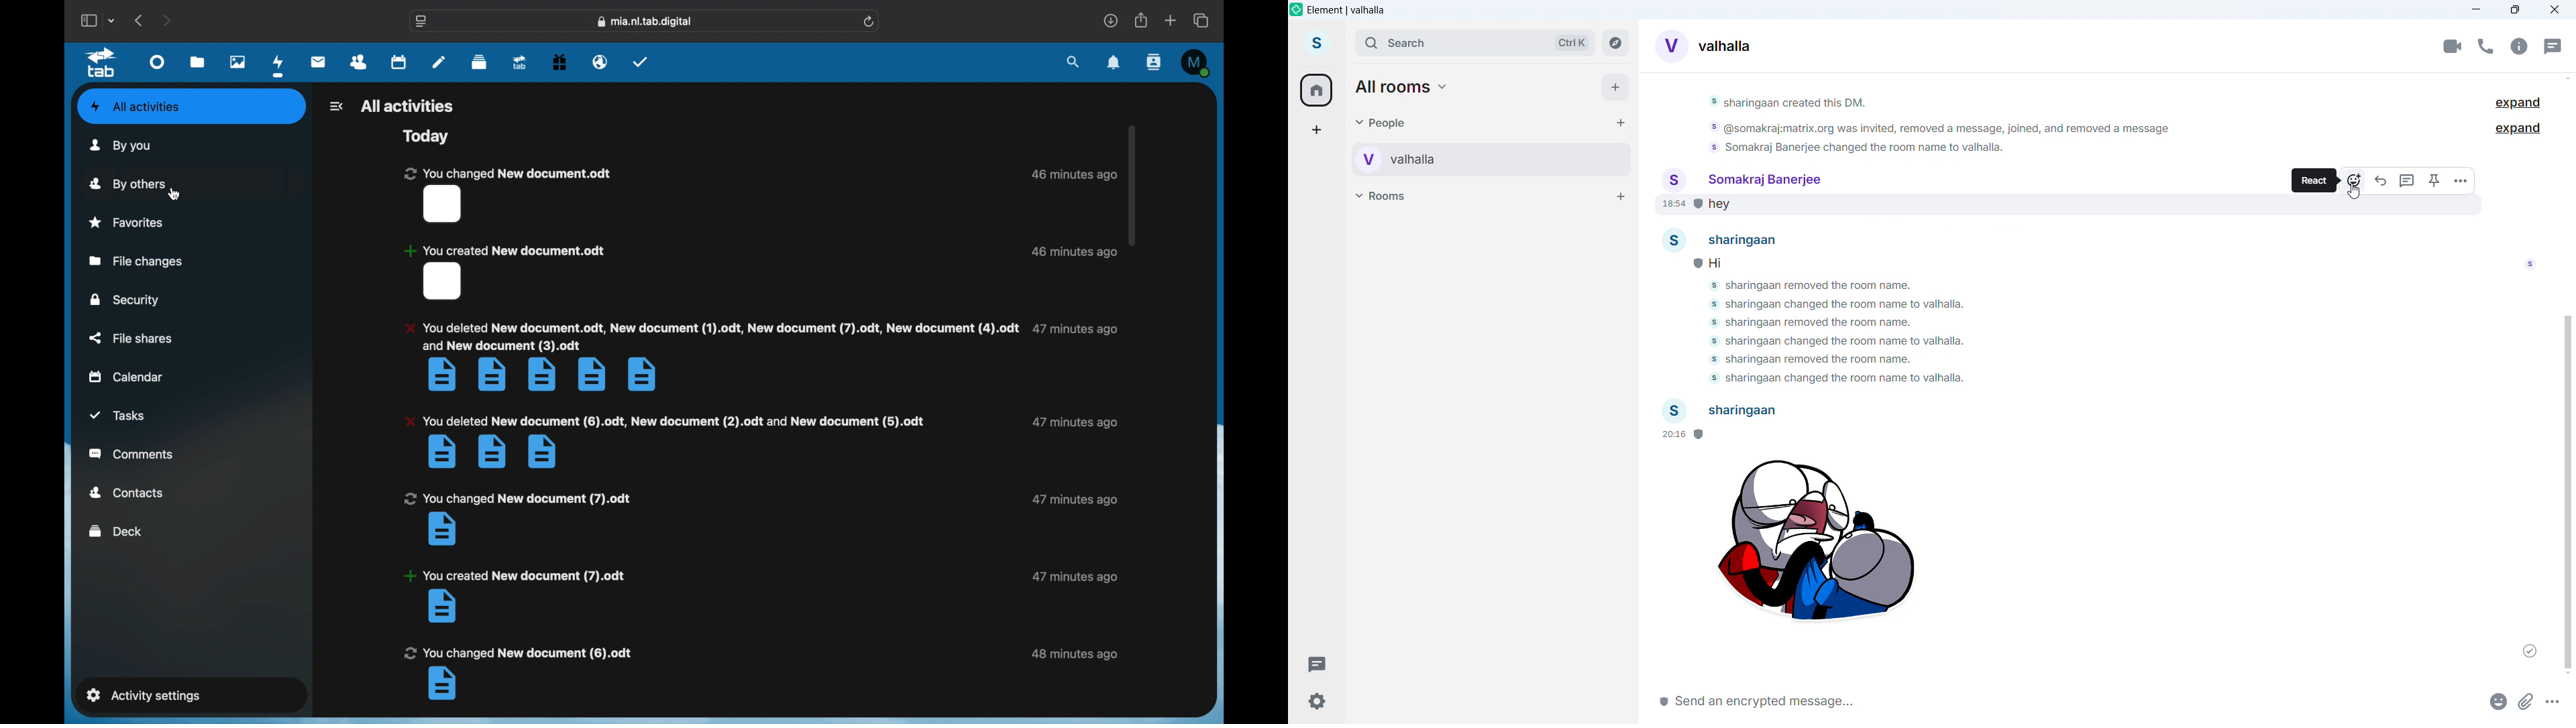 This screenshot has width=2576, height=728. What do you see at coordinates (398, 63) in the screenshot?
I see `calendar` at bounding box center [398, 63].